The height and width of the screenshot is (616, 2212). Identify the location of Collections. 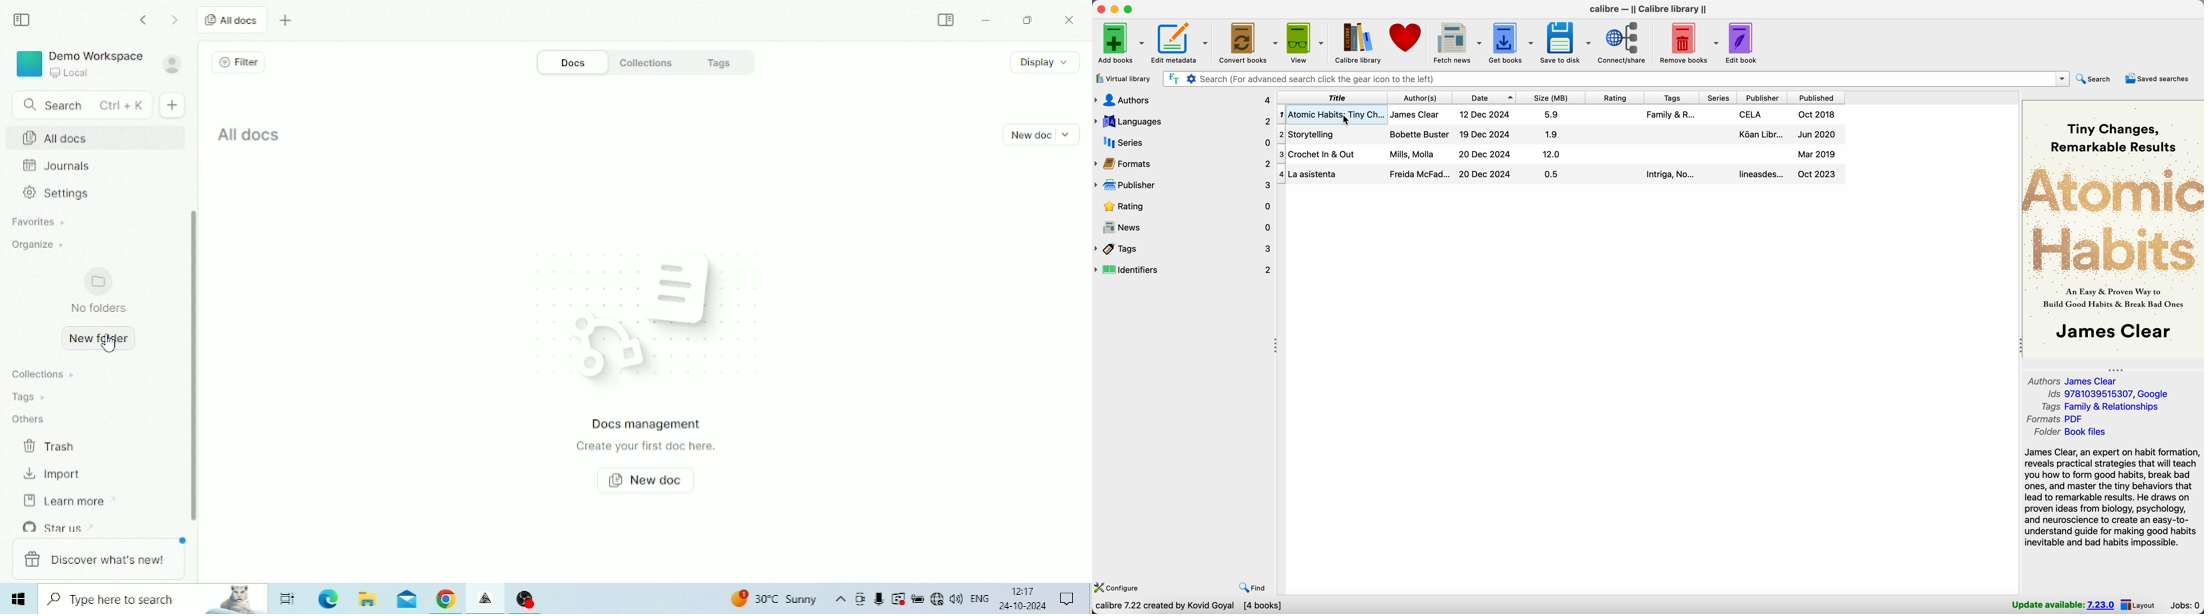
(652, 61).